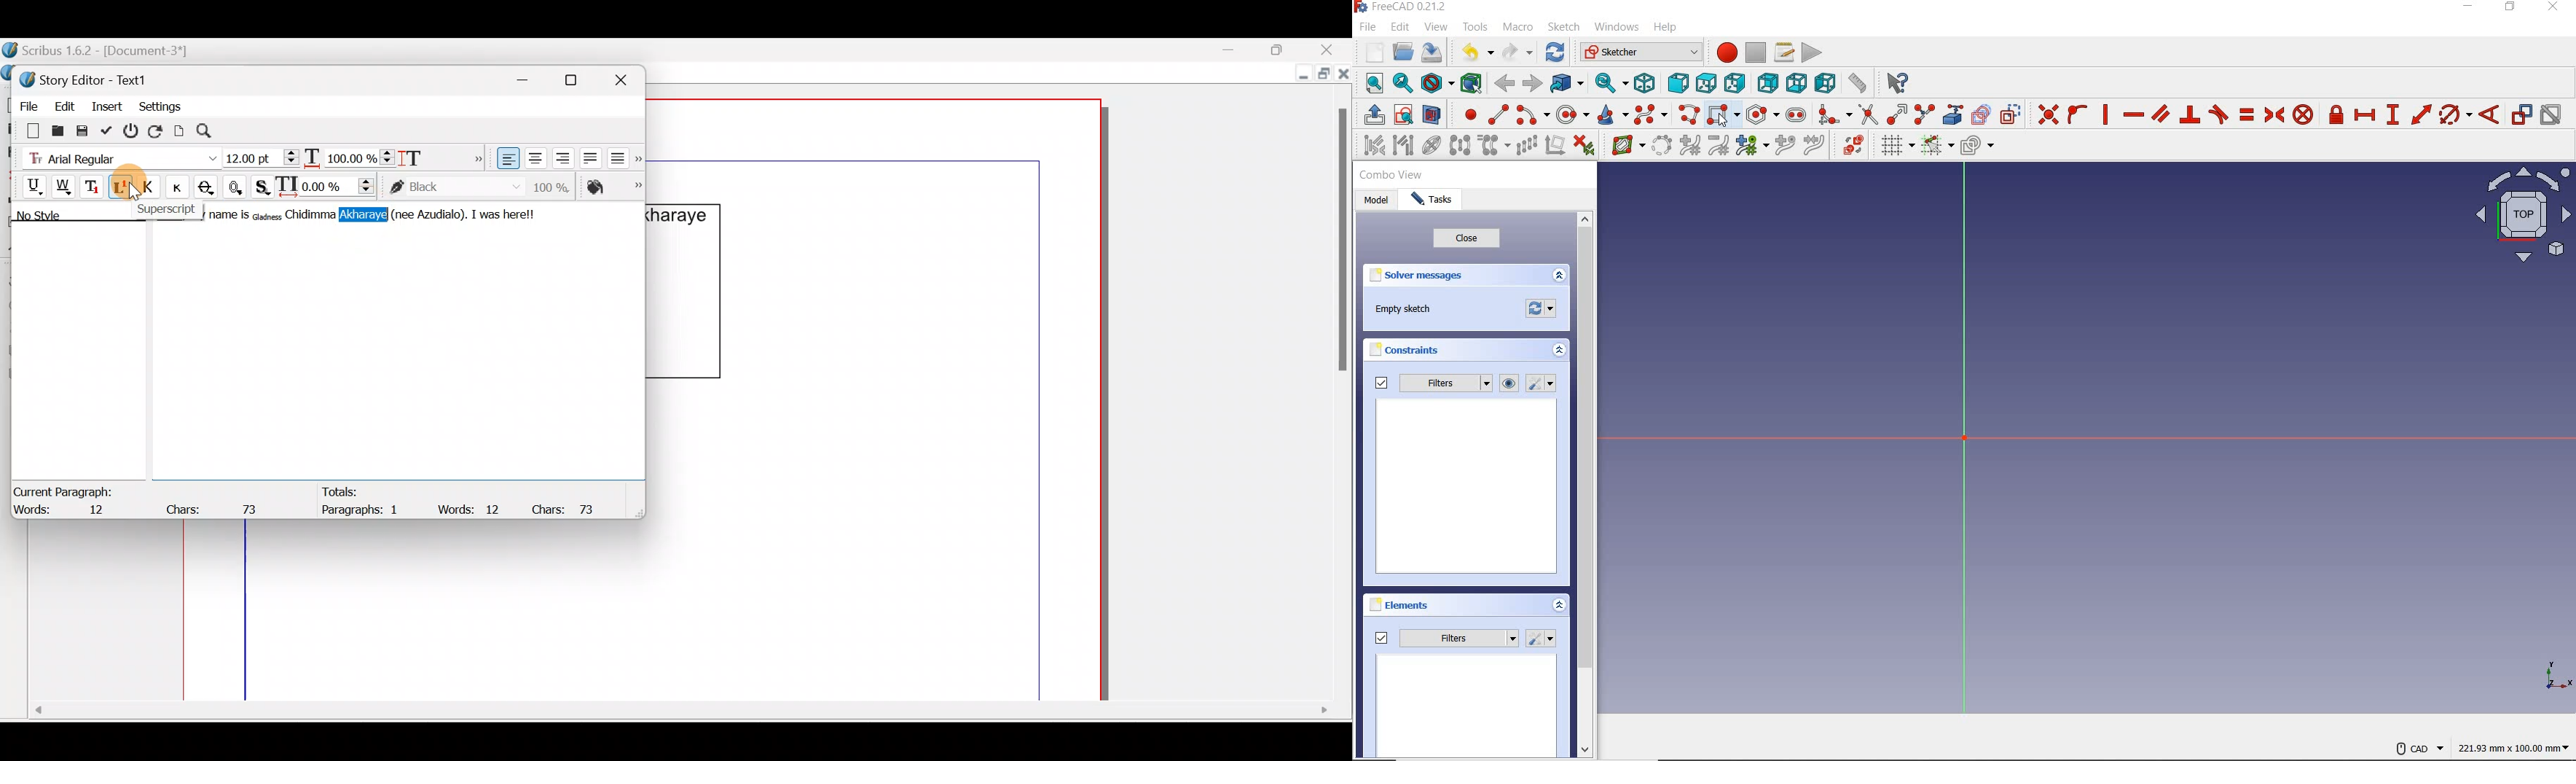  What do you see at coordinates (1525, 146) in the screenshot?
I see `rectangular array` at bounding box center [1525, 146].